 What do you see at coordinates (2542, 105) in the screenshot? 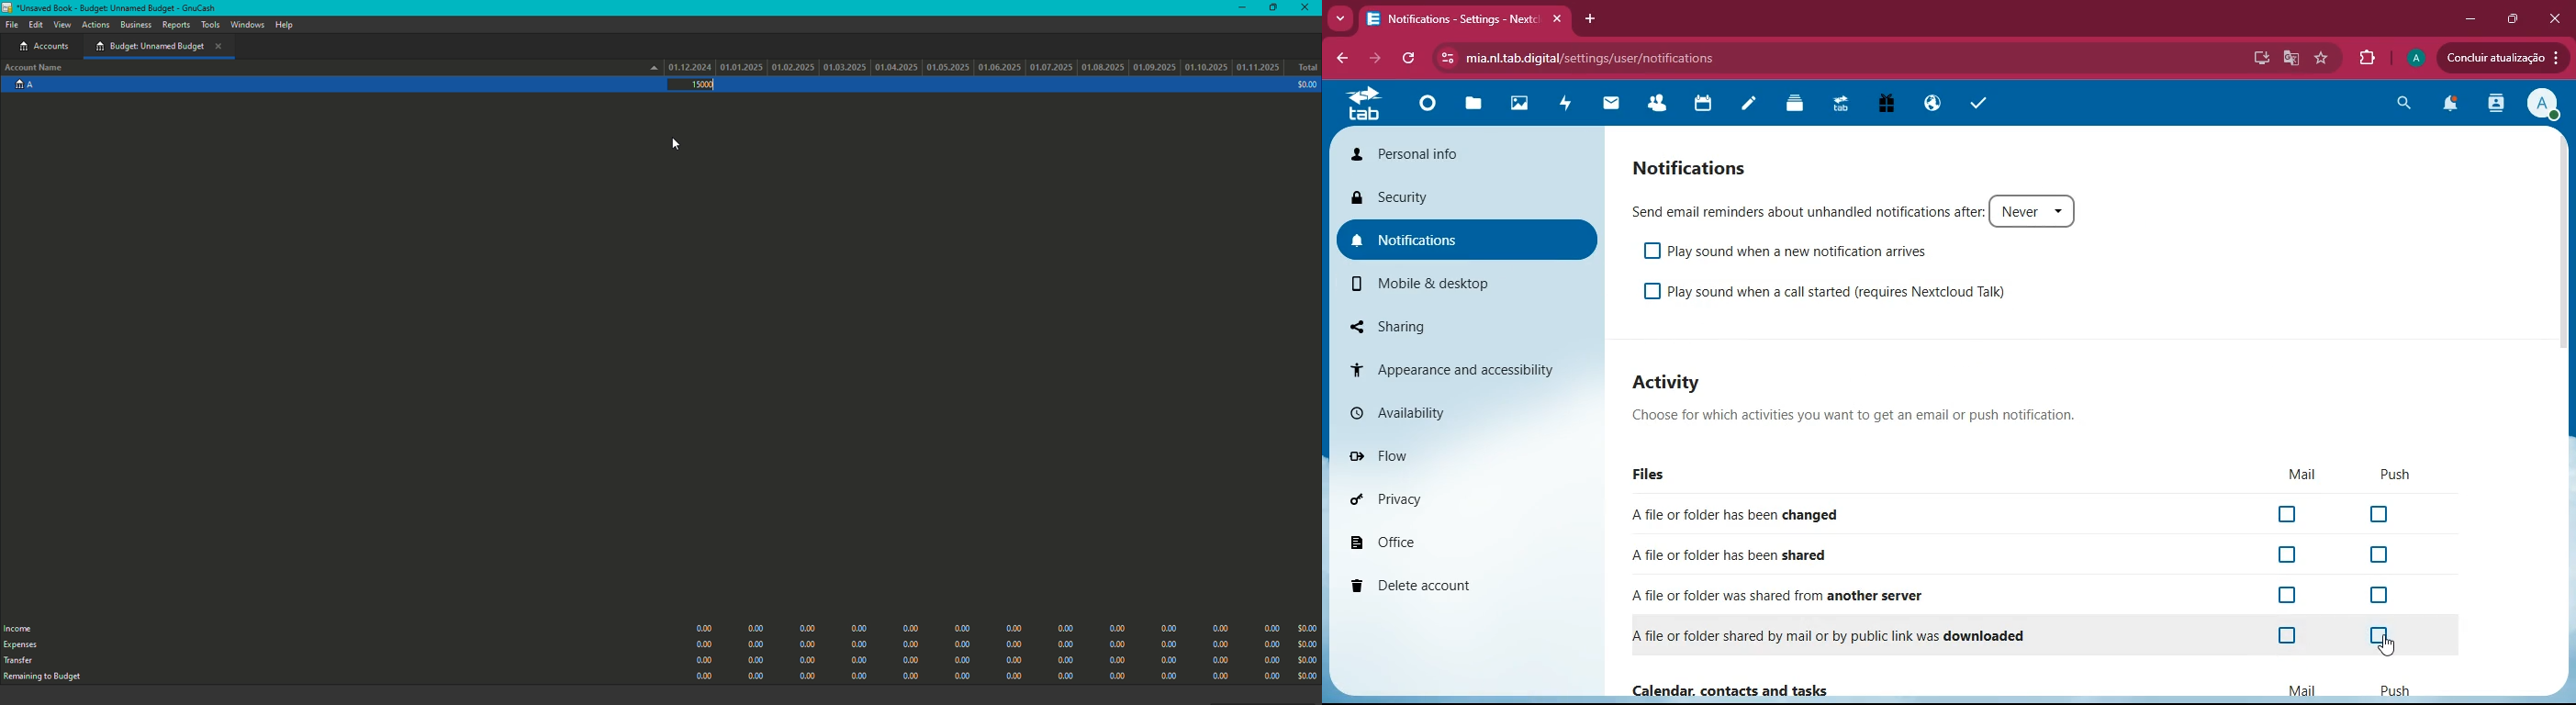
I see `profile` at bounding box center [2542, 105].